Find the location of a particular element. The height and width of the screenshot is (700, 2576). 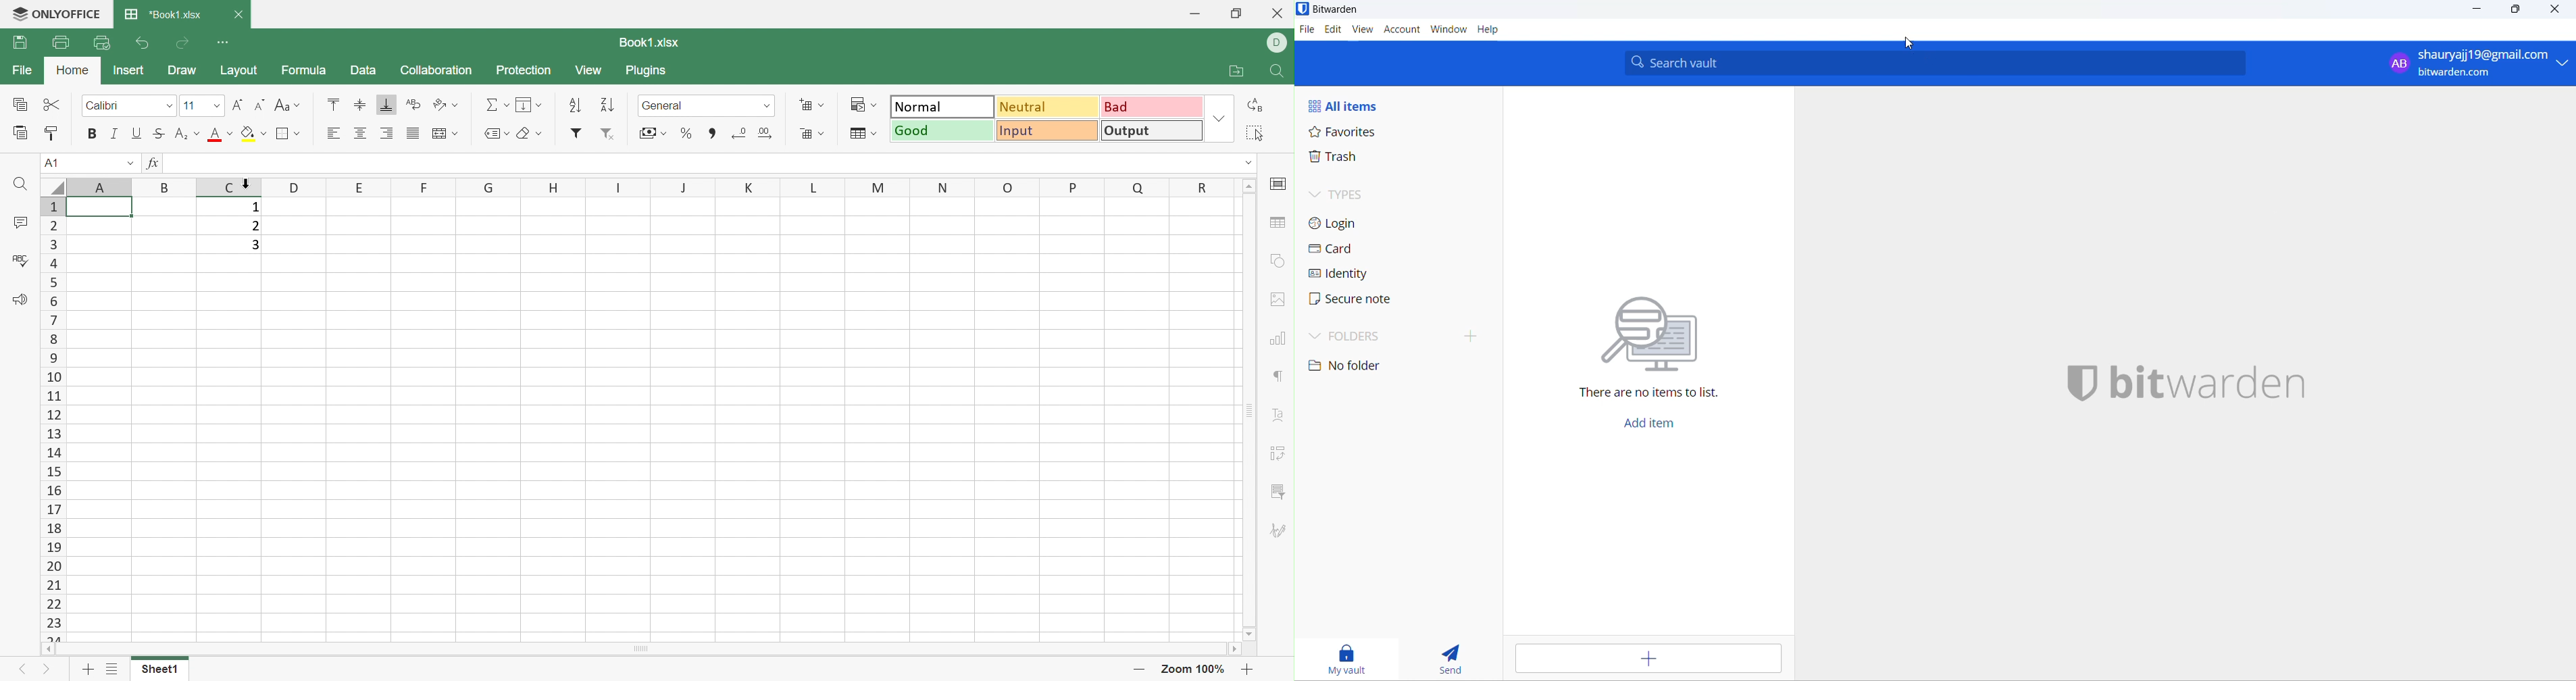

Drop Down is located at coordinates (199, 134).